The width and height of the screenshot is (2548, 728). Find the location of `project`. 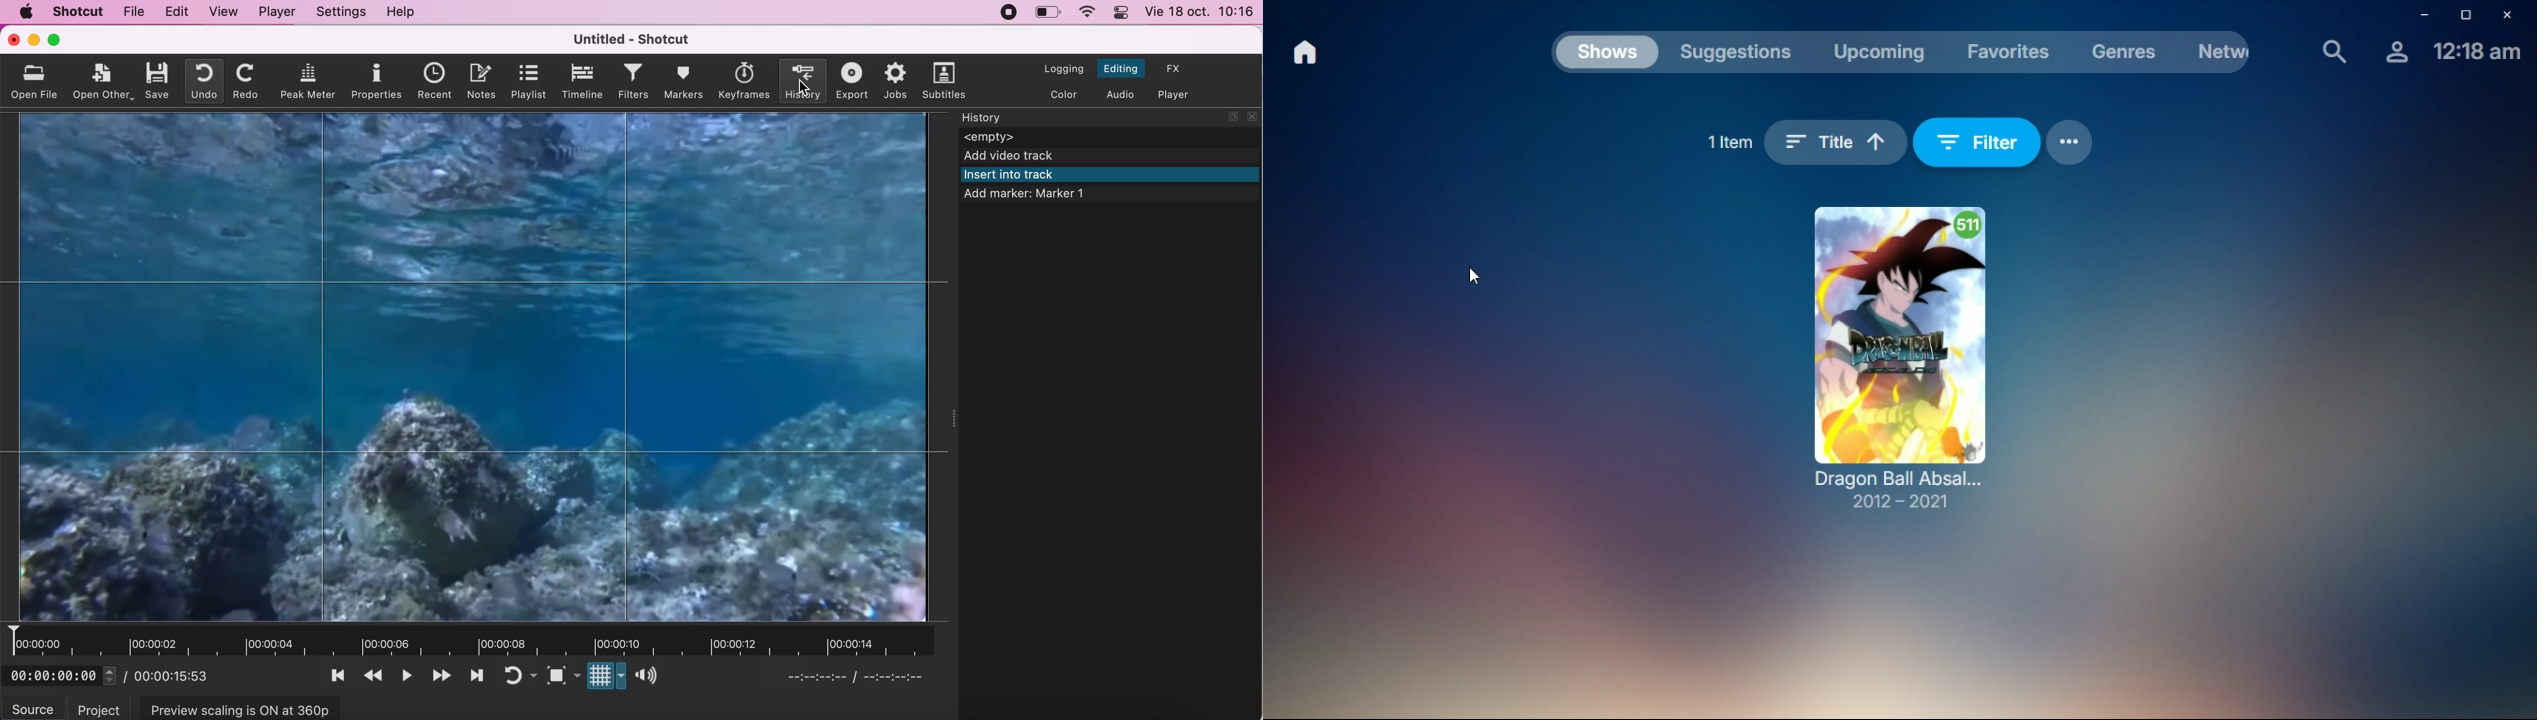

project is located at coordinates (95, 707).